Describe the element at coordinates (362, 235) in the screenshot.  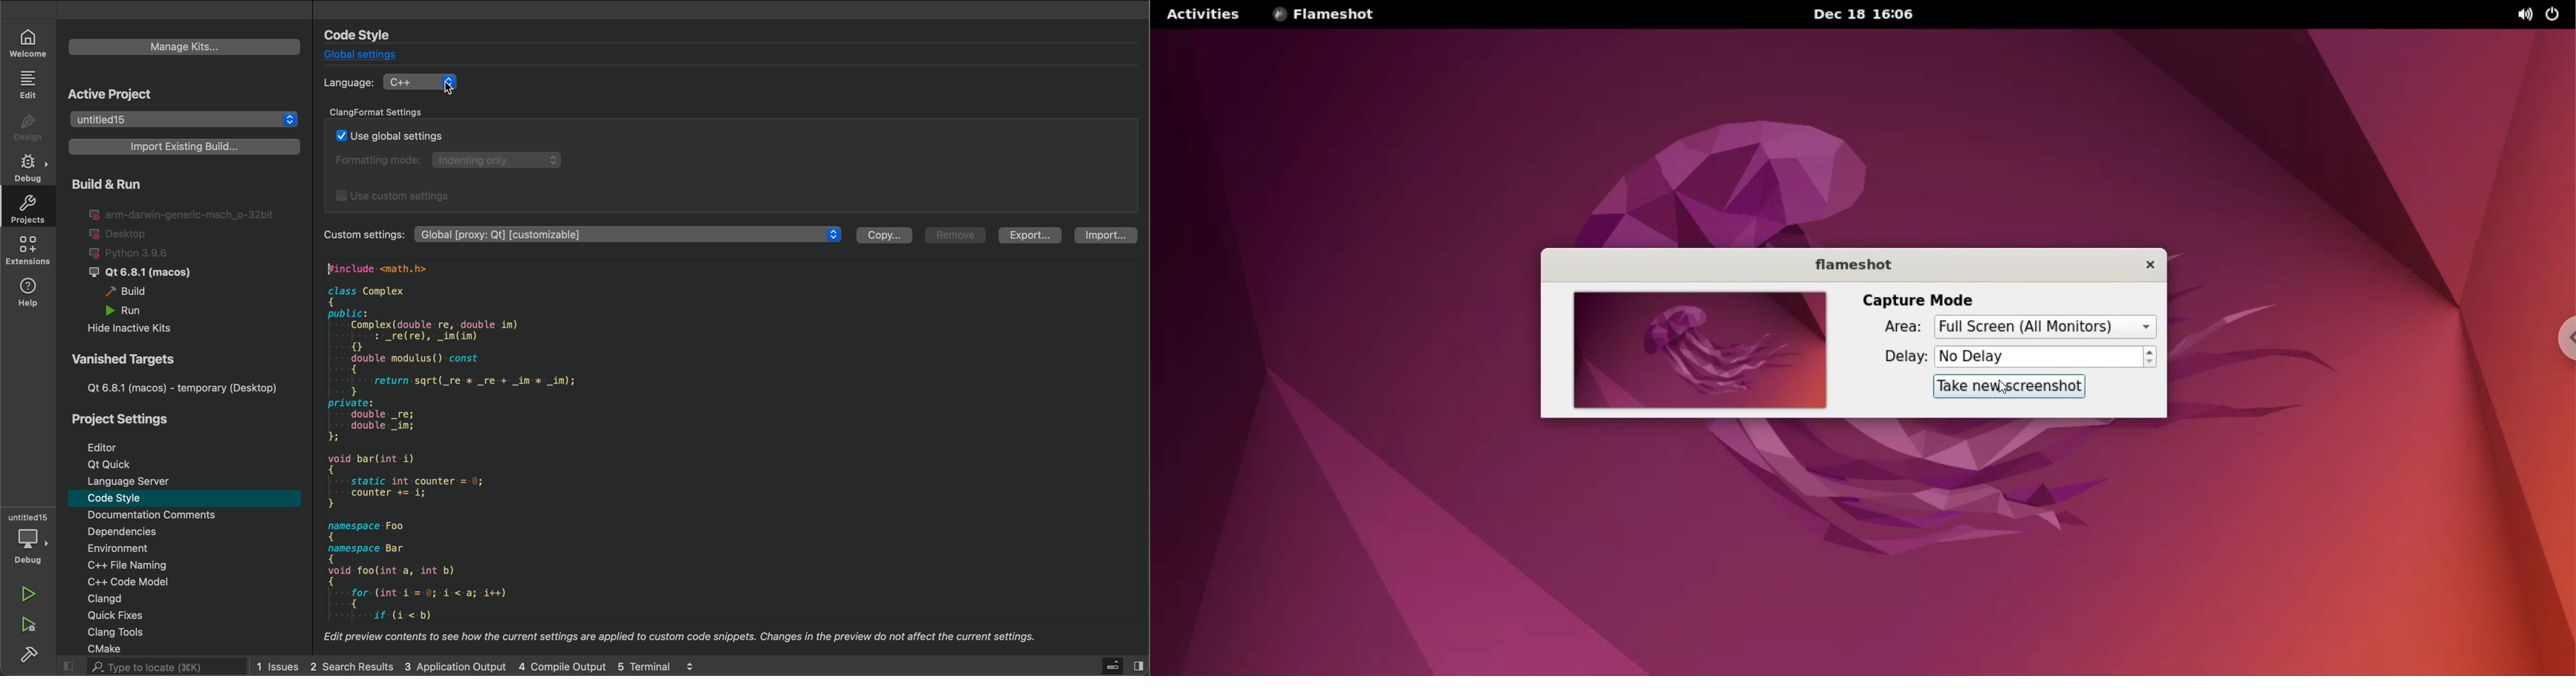
I see `custom settings` at that location.